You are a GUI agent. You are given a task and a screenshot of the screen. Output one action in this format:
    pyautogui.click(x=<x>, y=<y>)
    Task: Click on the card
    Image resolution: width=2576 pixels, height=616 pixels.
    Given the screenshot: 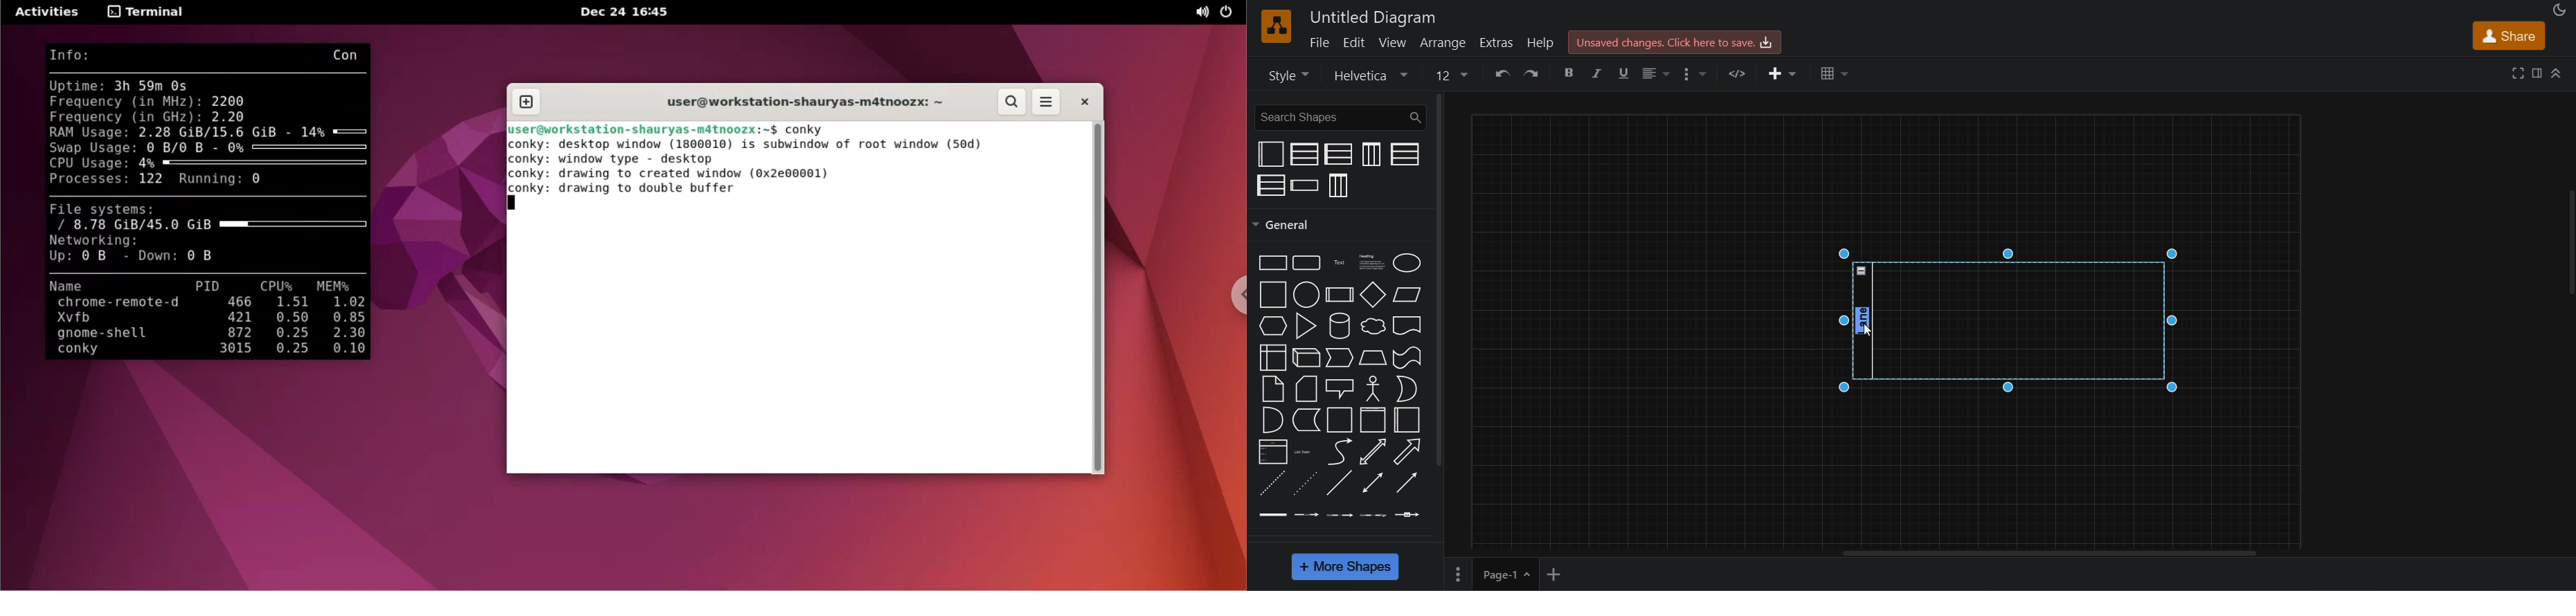 What is the action you would take?
    pyautogui.click(x=1306, y=388)
    